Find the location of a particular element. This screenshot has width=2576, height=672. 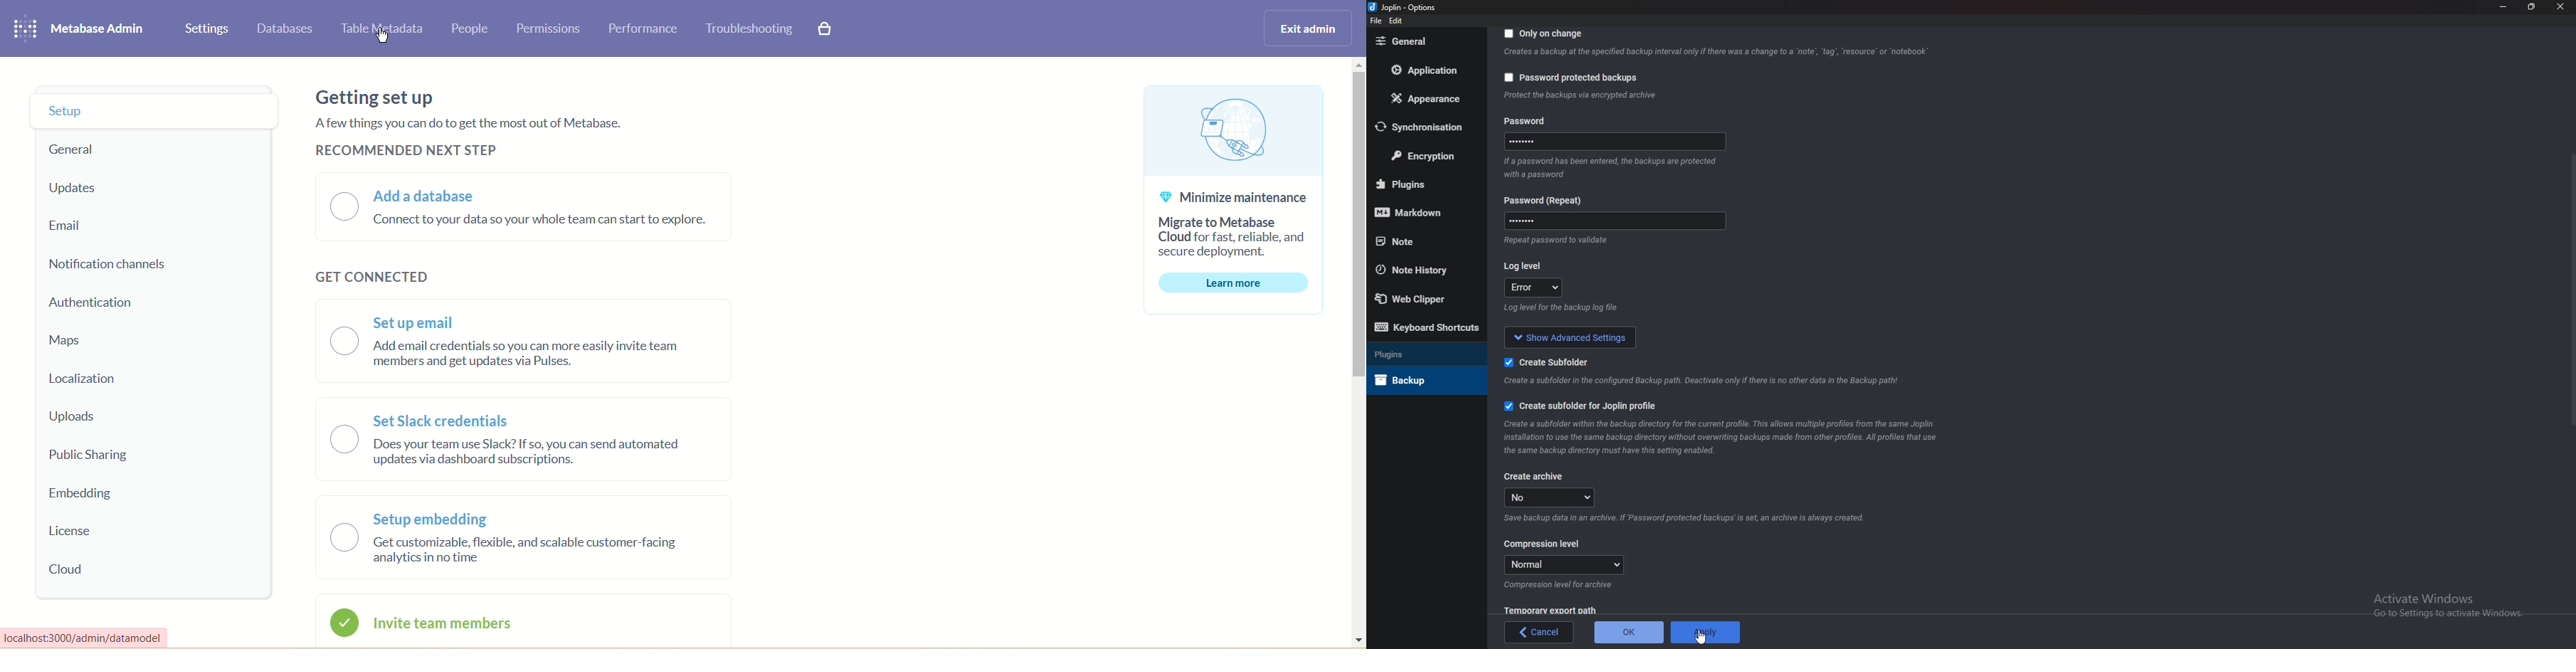

Appearance is located at coordinates (1422, 100).